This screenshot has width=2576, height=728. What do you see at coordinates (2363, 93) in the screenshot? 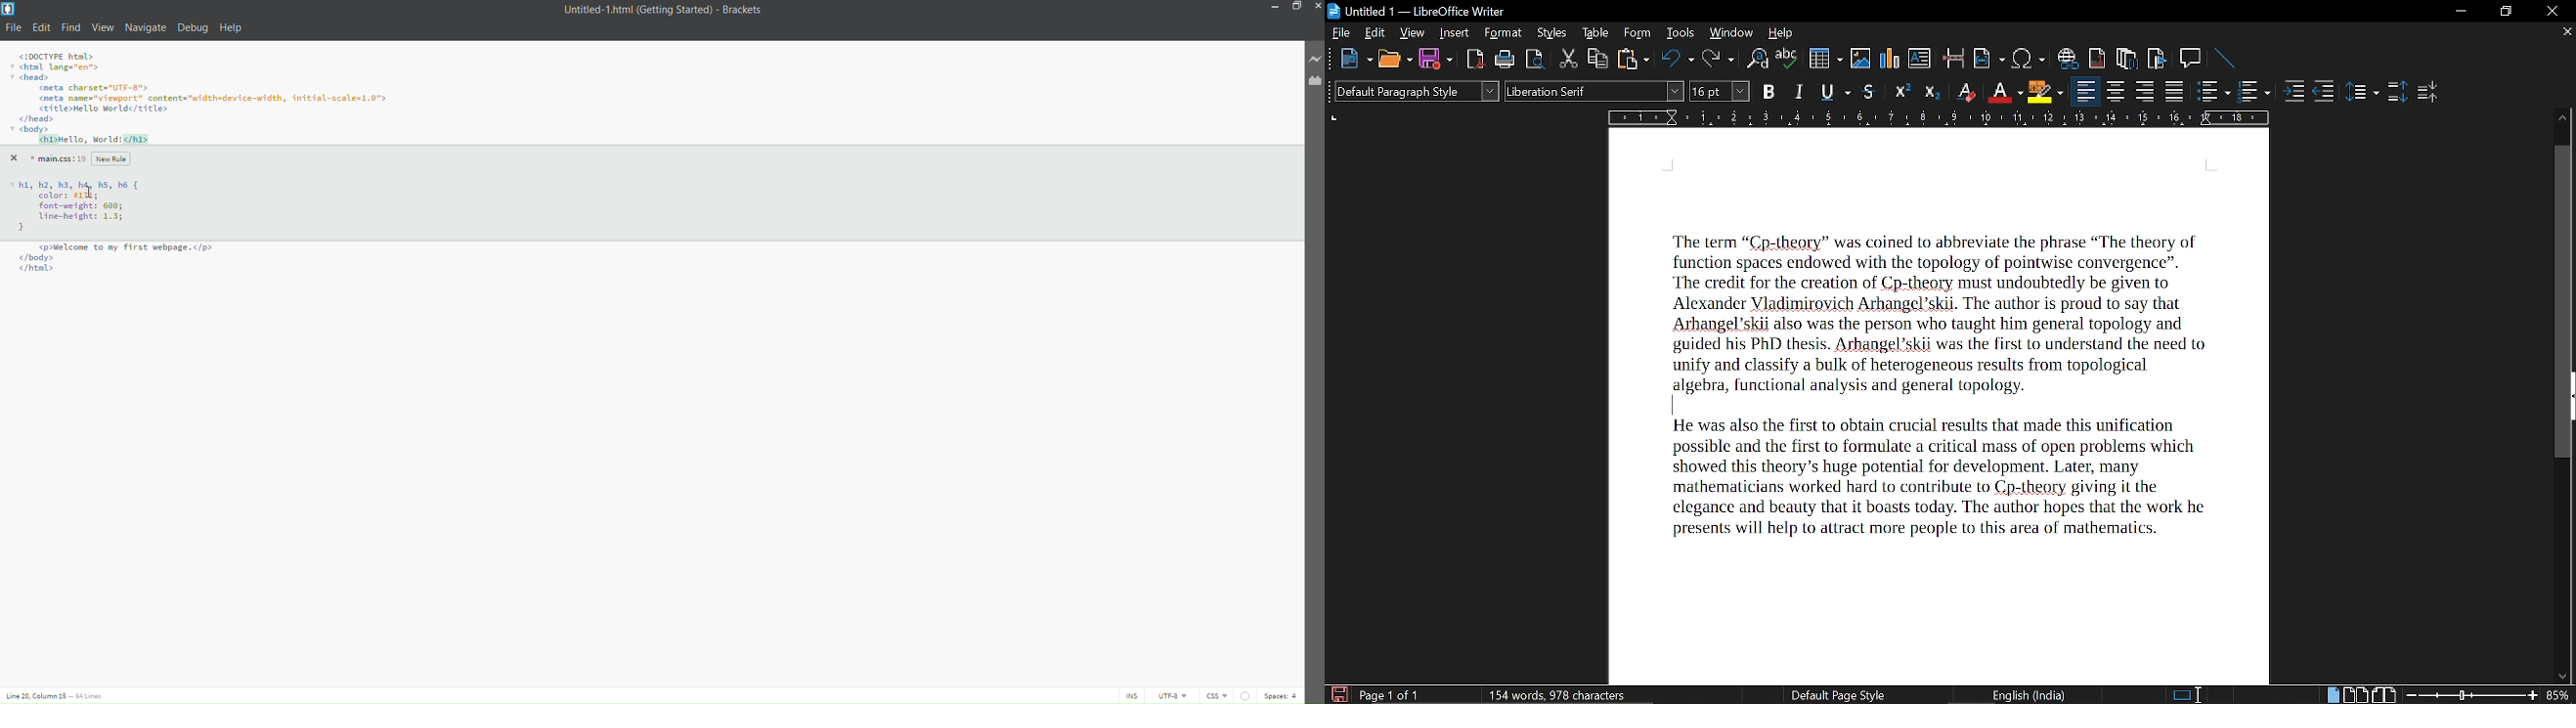
I see `Set up line spacing` at bounding box center [2363, 93].